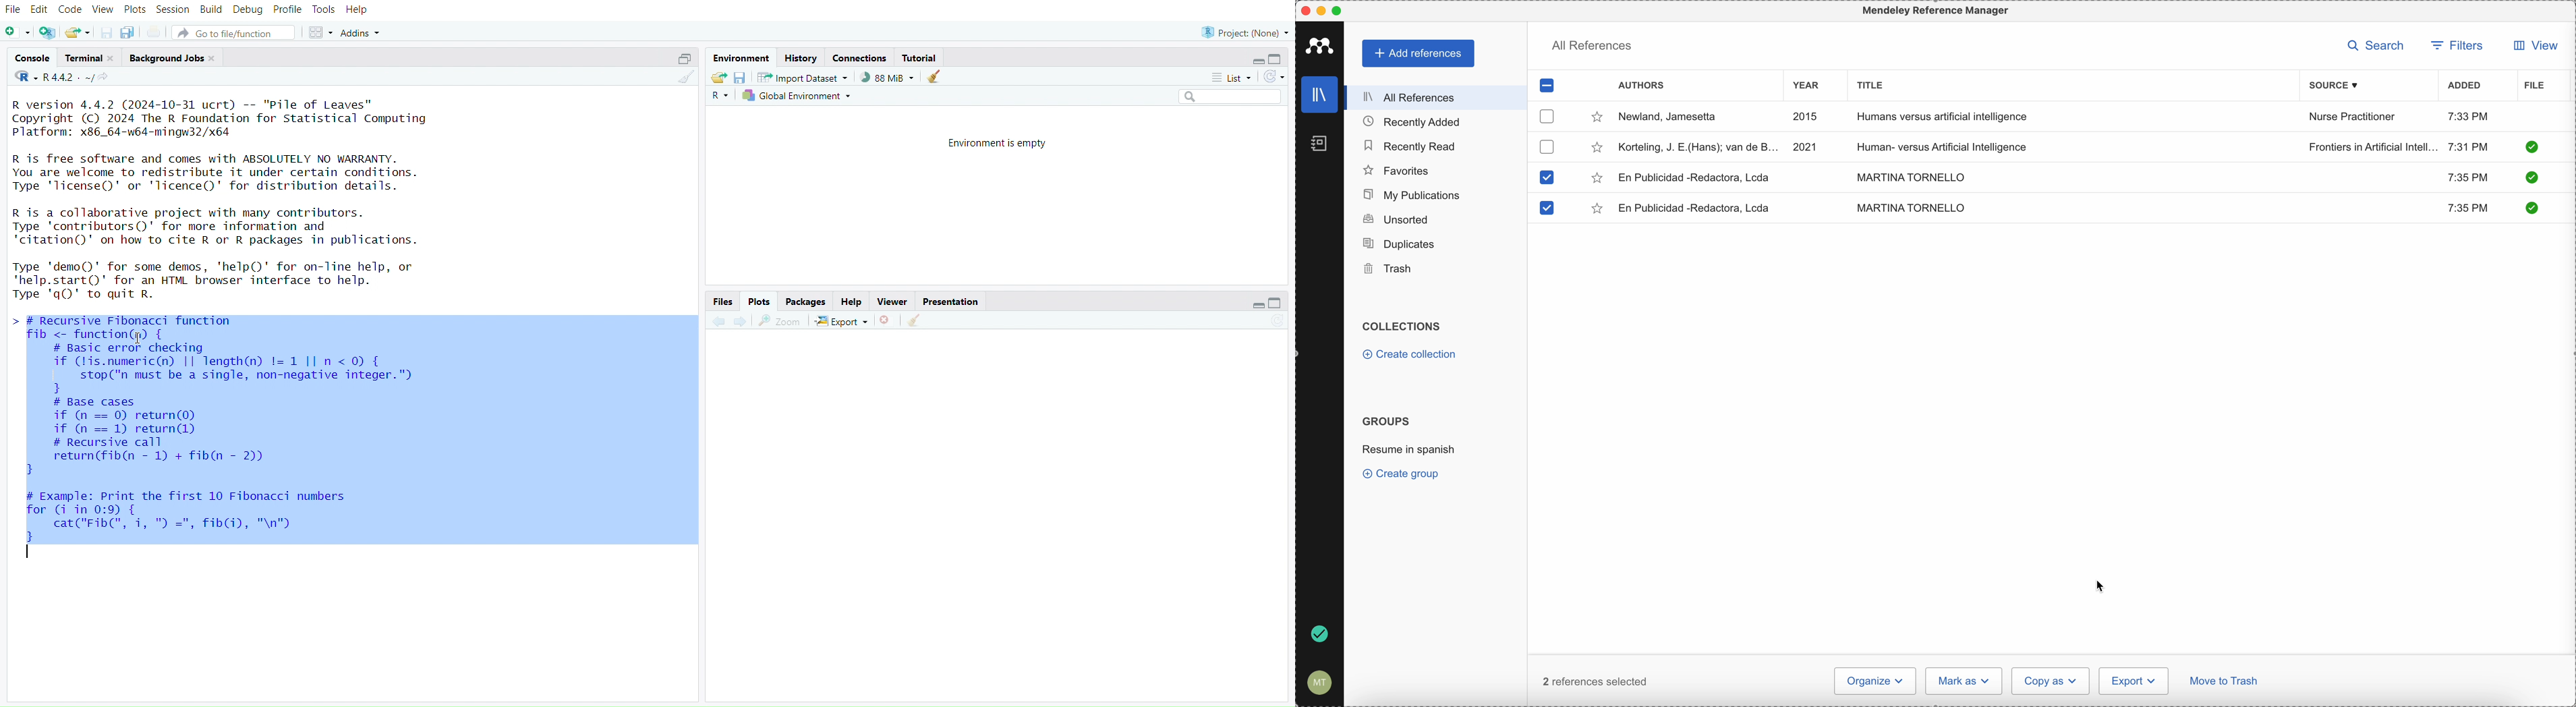 The width and height of the screenshot is (2576, 728). I want to click on Humans versus artificial intelligence, so click(1943, 118).